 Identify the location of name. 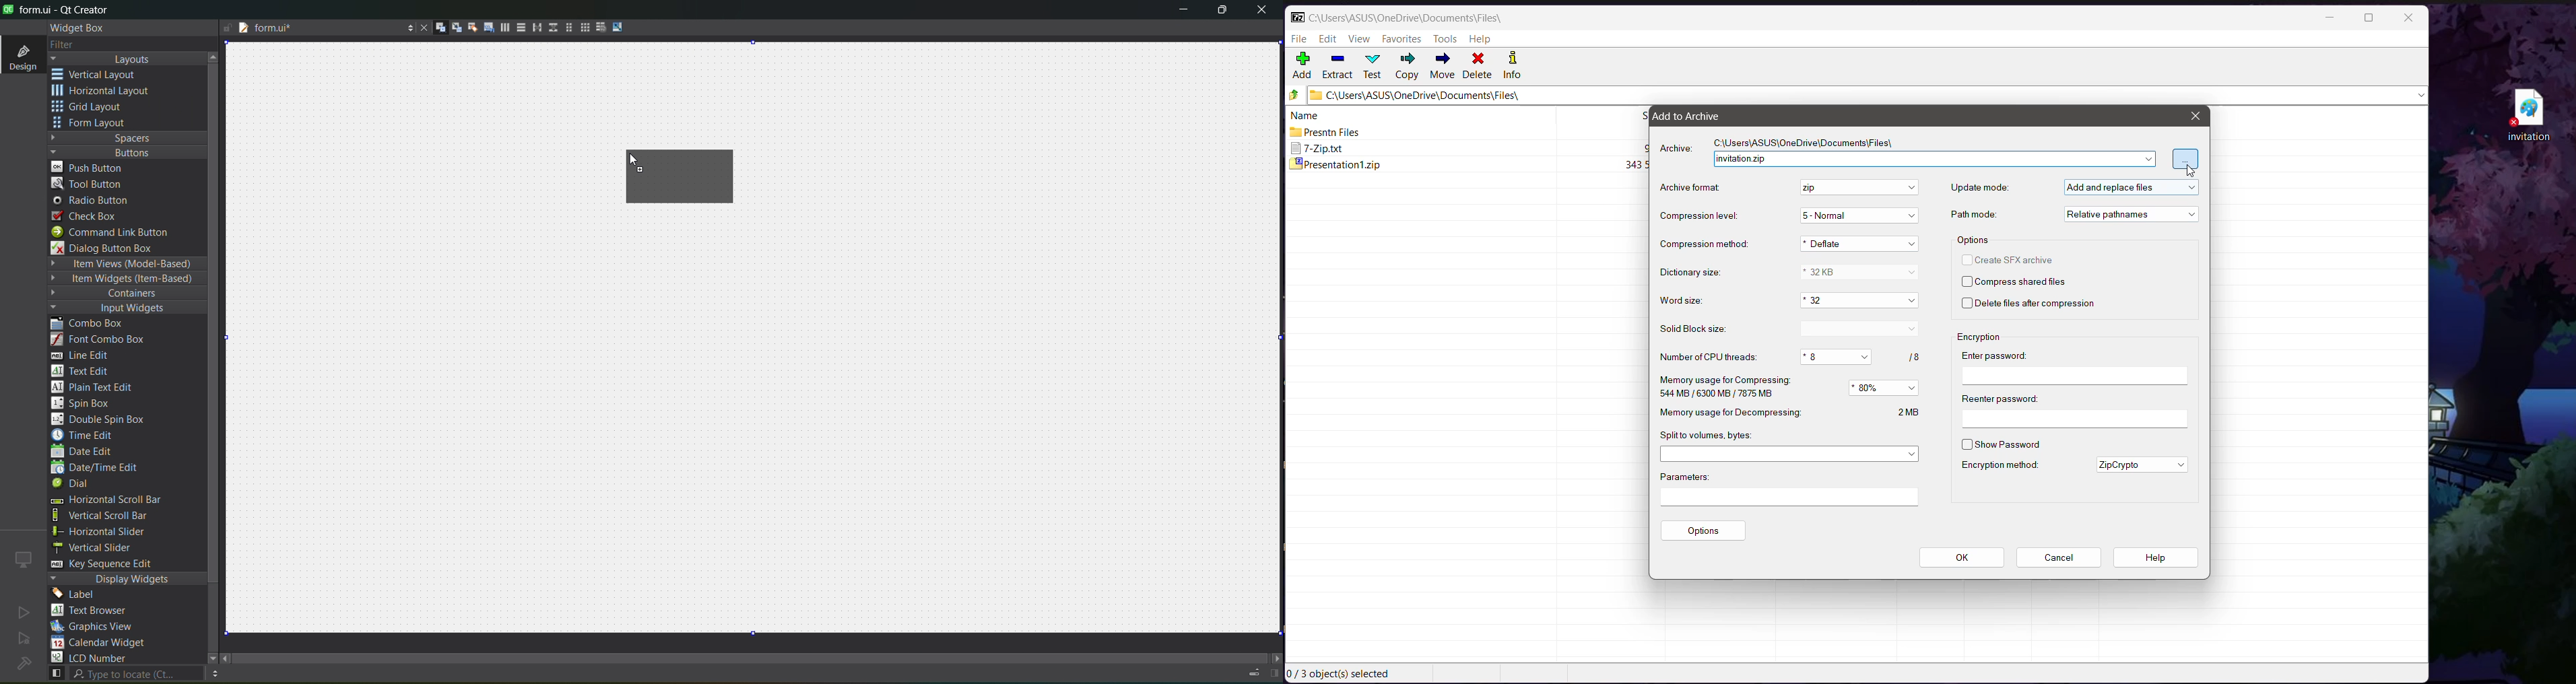
(1305, 114).